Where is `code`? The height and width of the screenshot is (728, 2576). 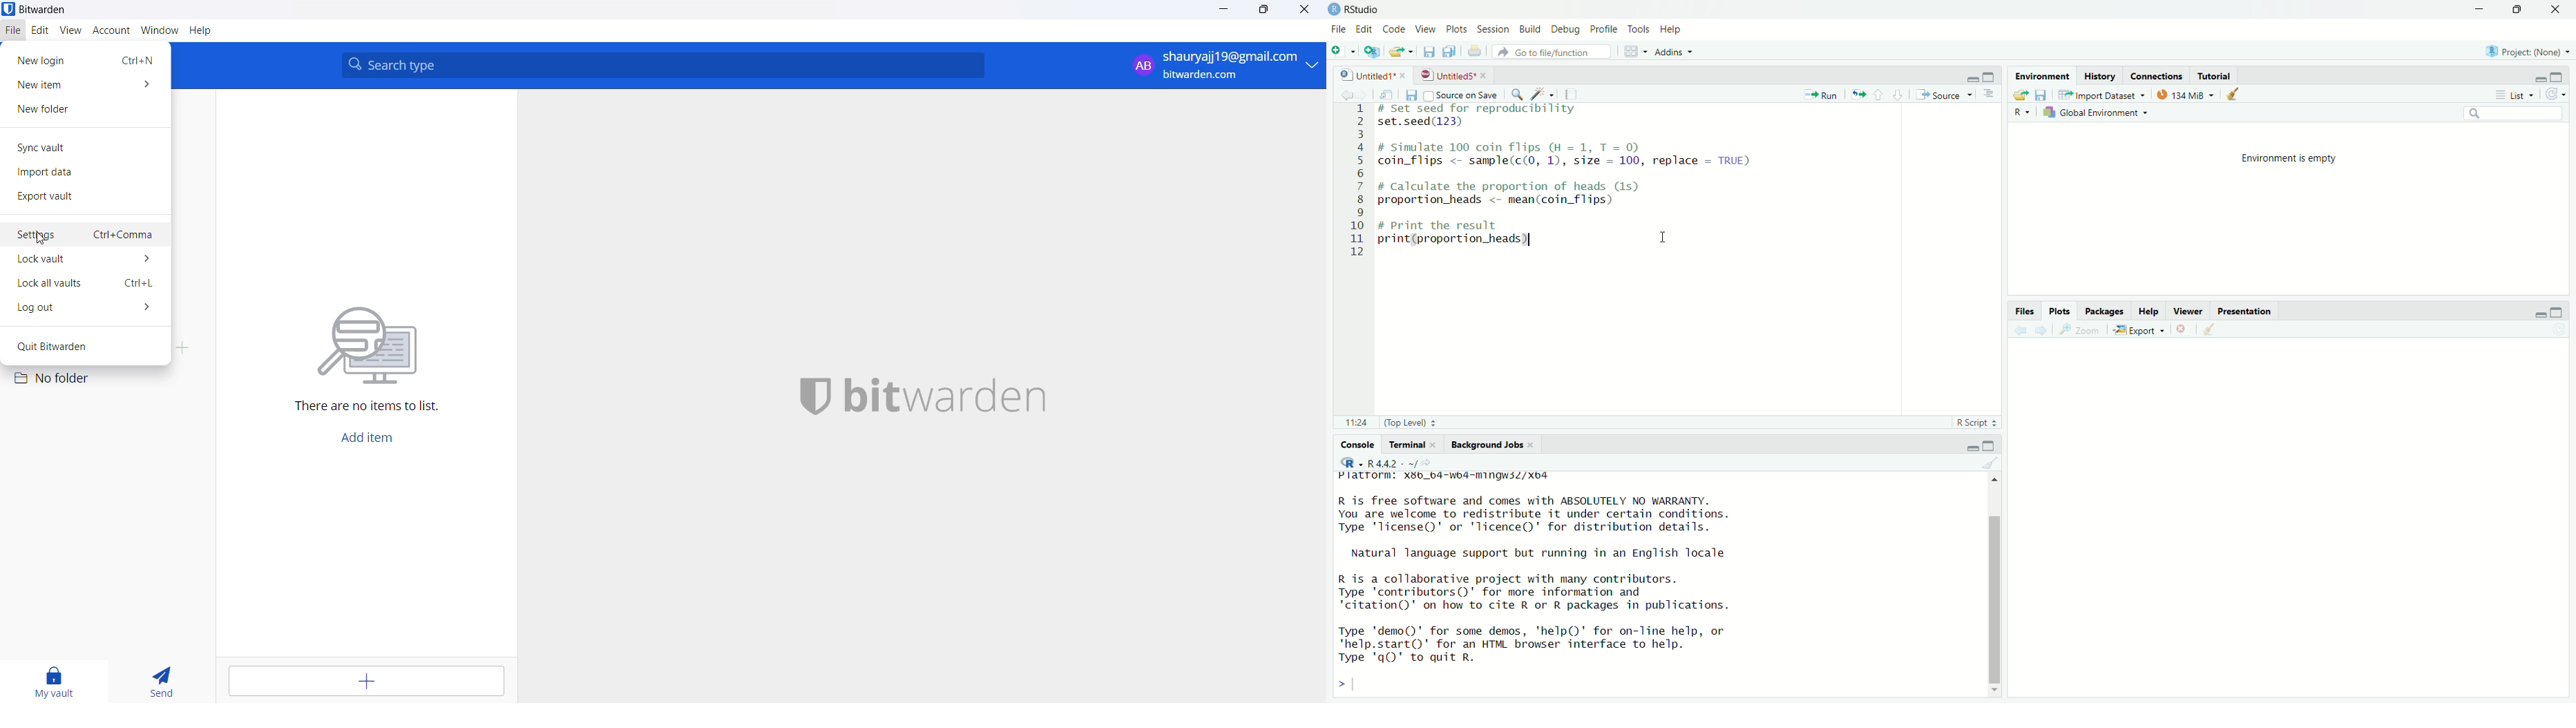 code is located at coordinates (1395, 29).